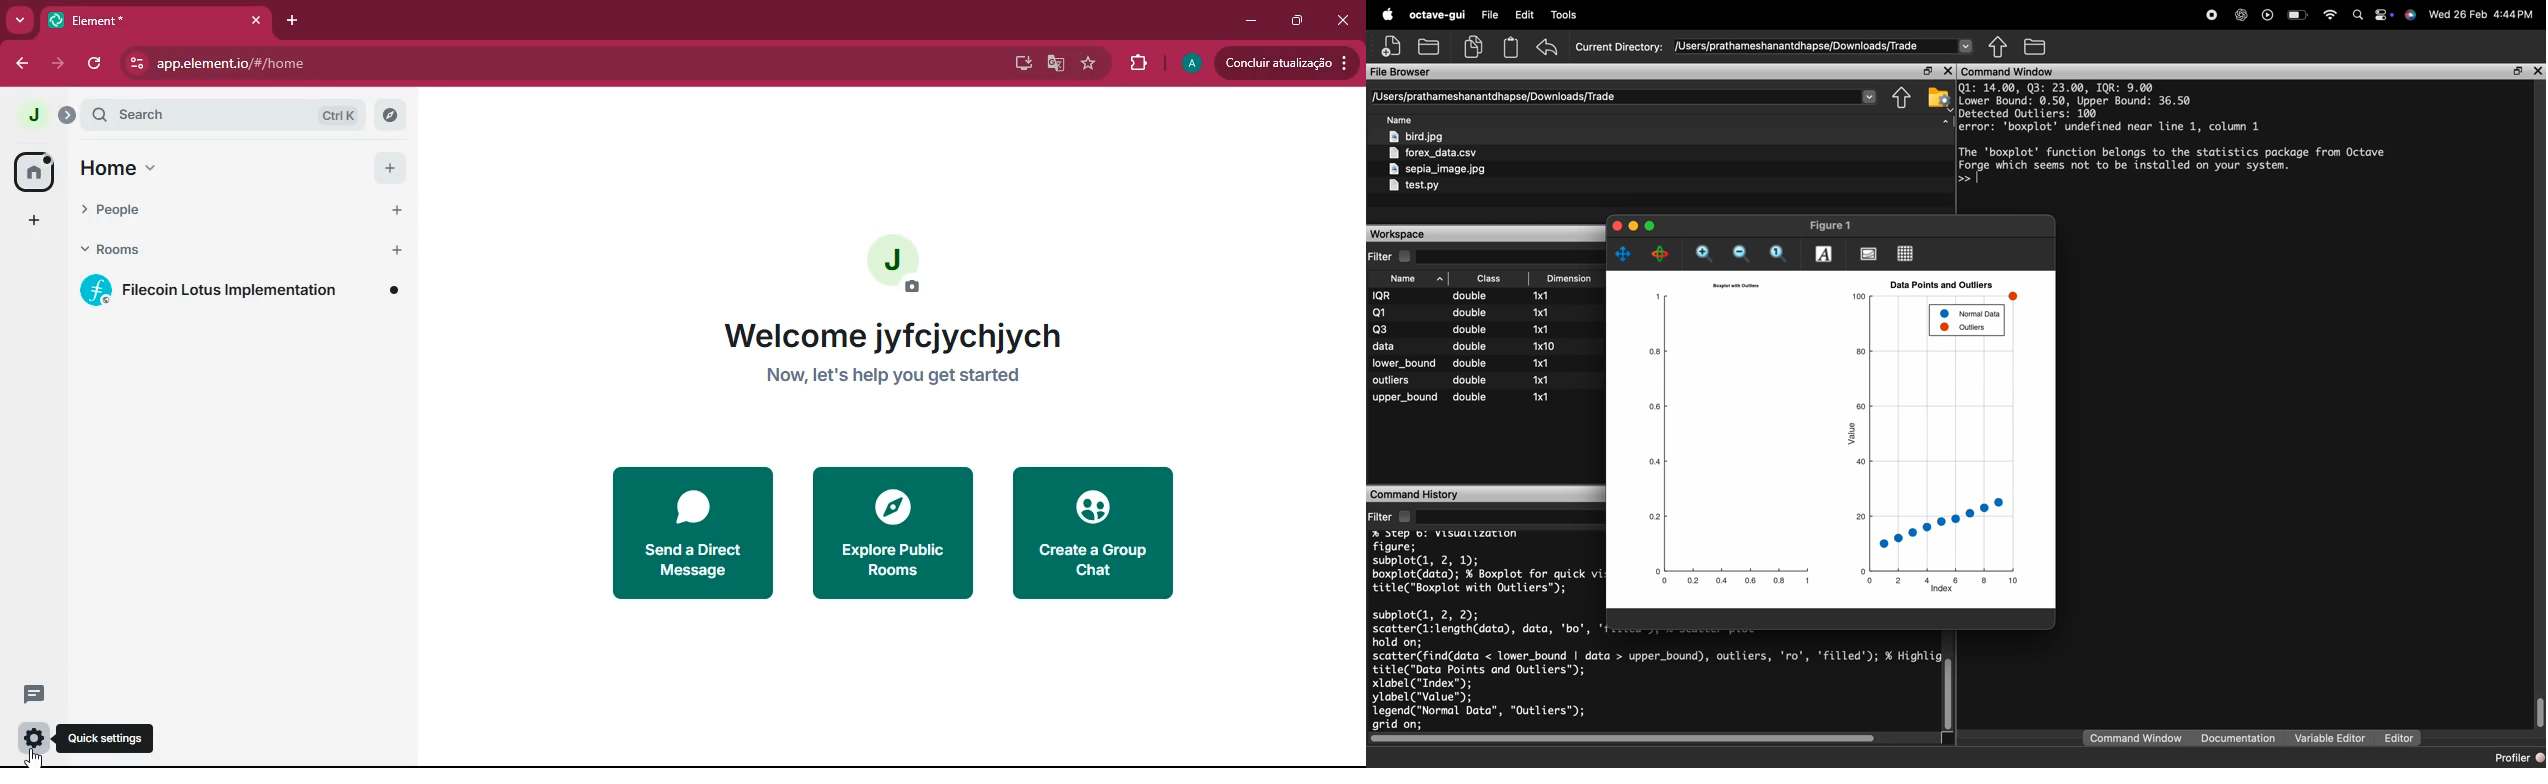 This screenshot has height=784, width=2548. Describe the element at coordinates (1298, 21) in the screenshot. I see `maximize` at that location.